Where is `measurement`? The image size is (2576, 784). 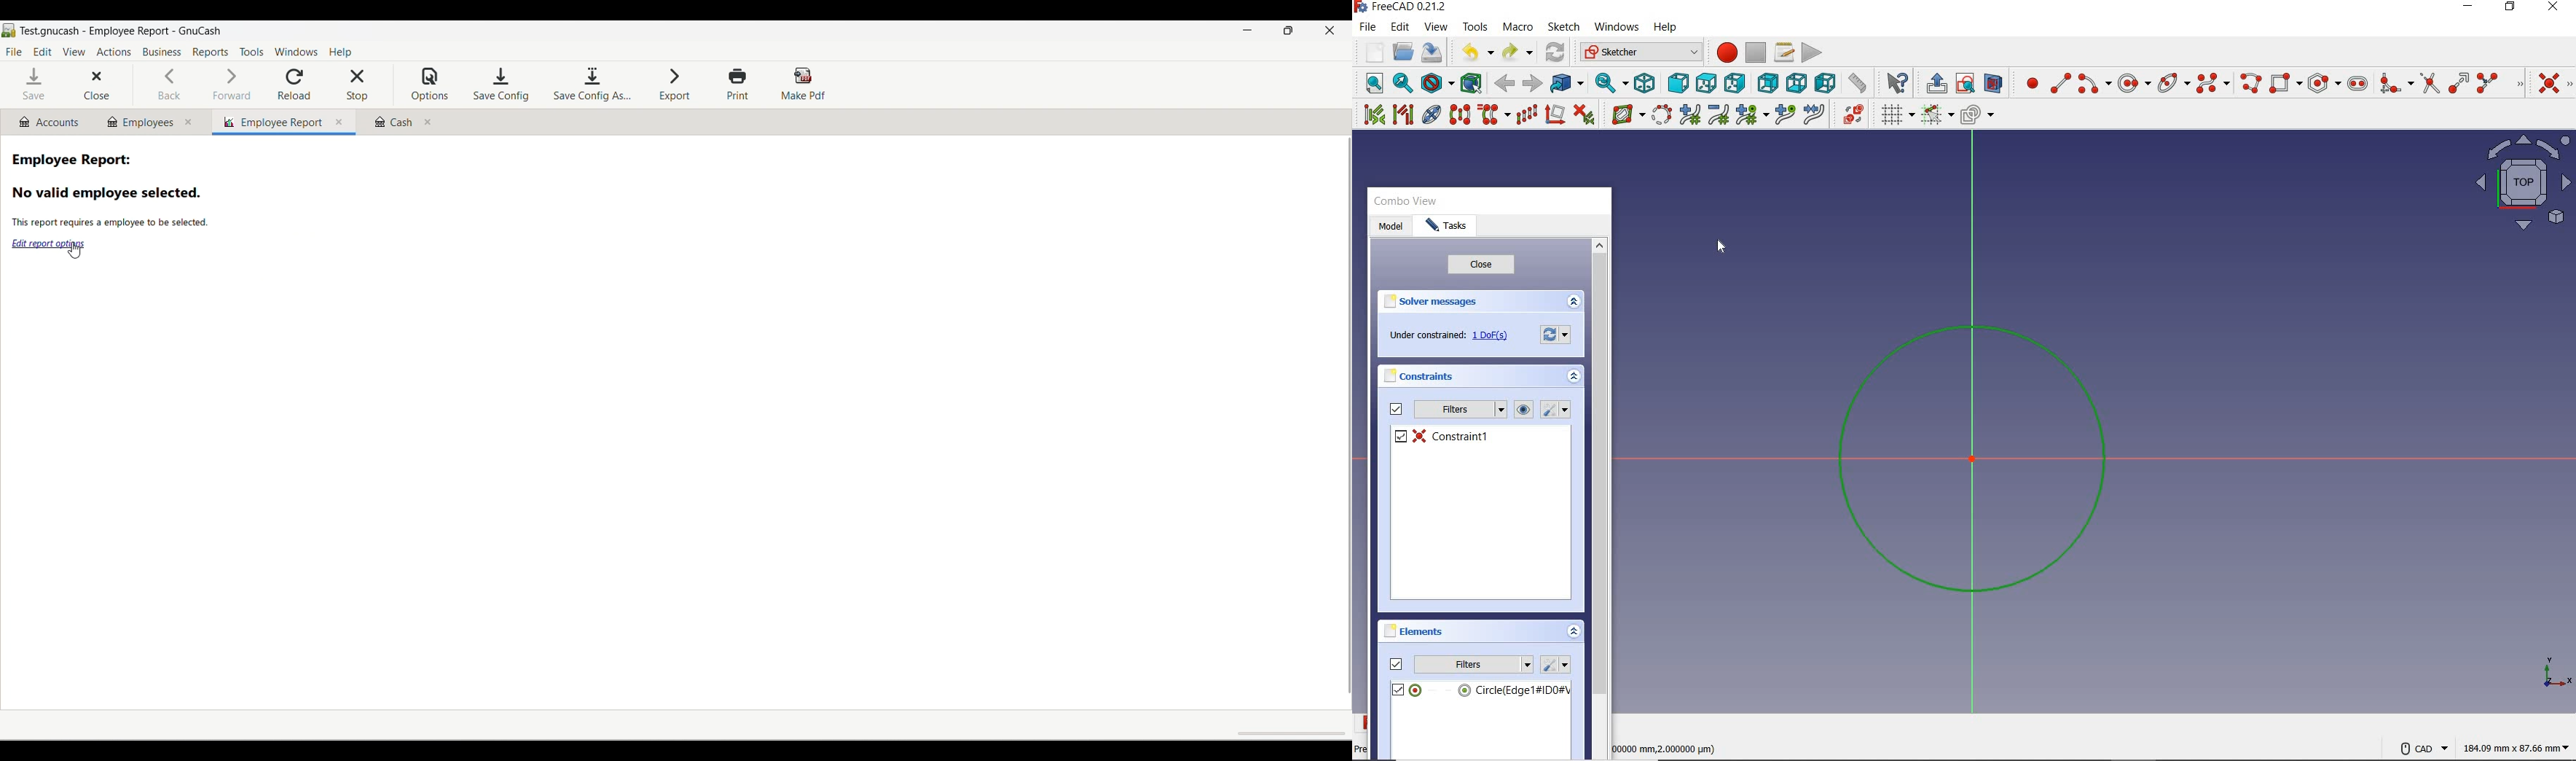 measurement is located at coordinates (1857, 85).